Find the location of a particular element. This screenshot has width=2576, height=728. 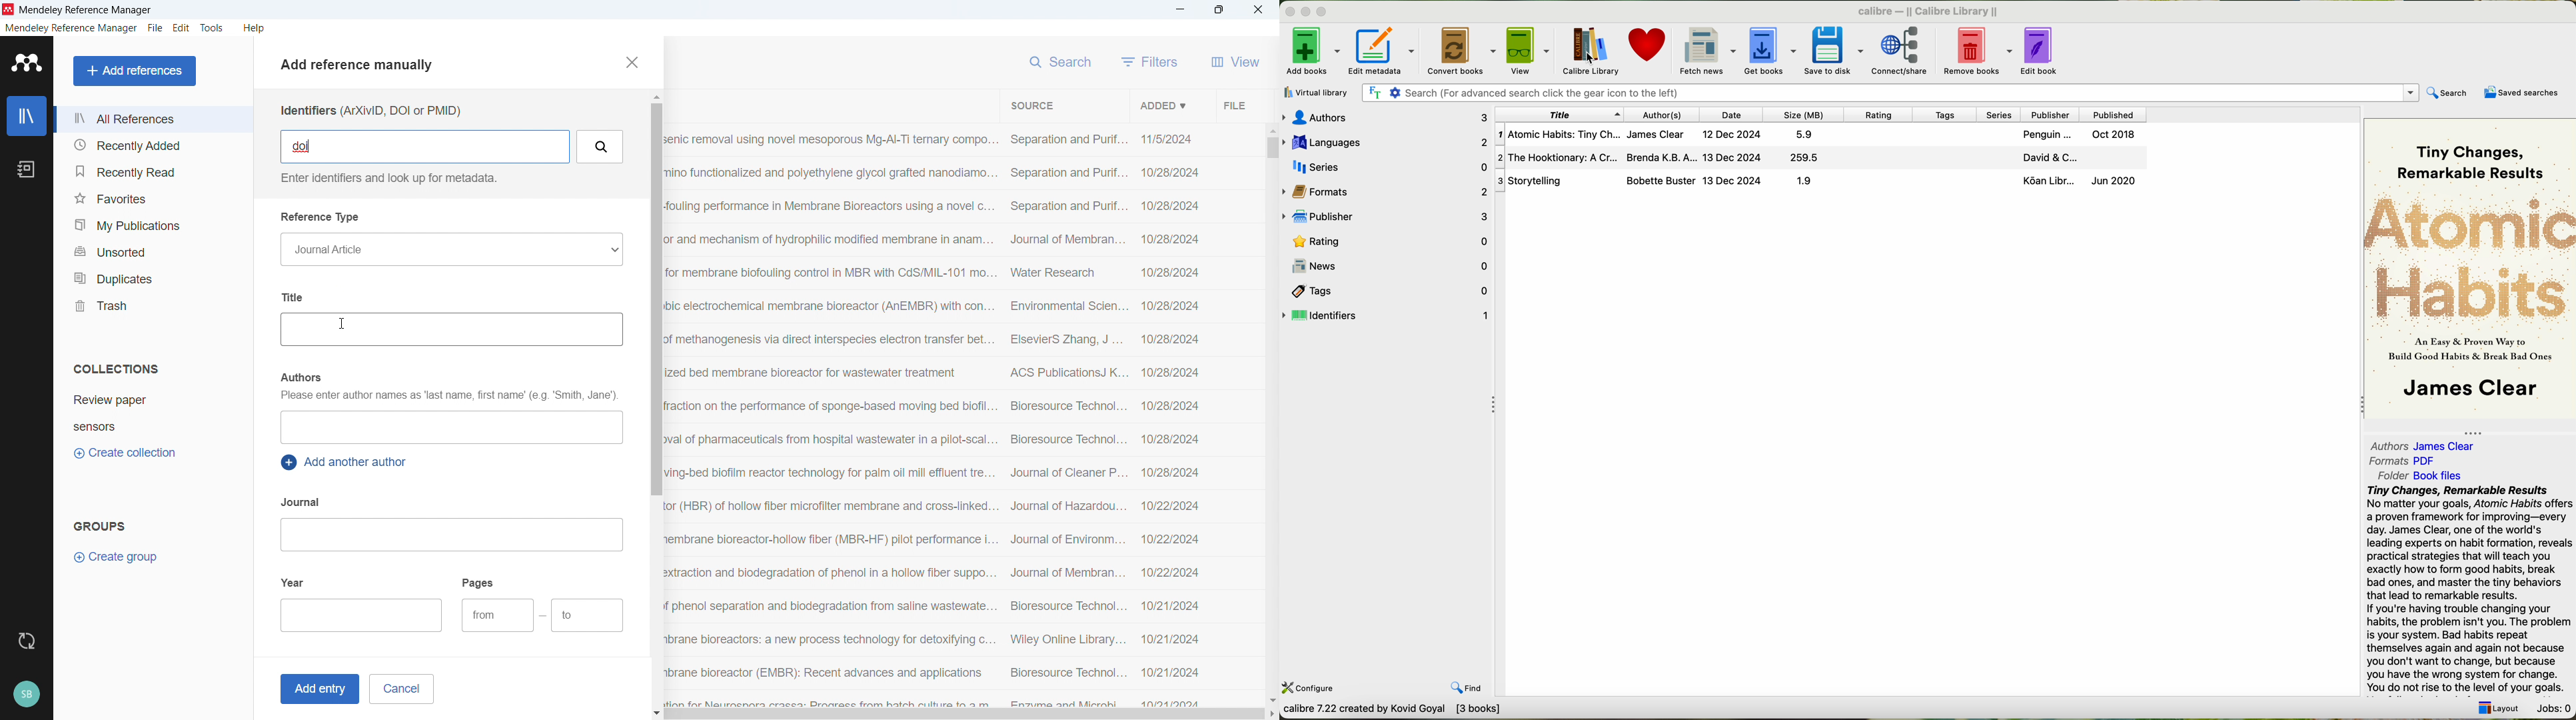

cancel  is located at coordinates (401, 689).